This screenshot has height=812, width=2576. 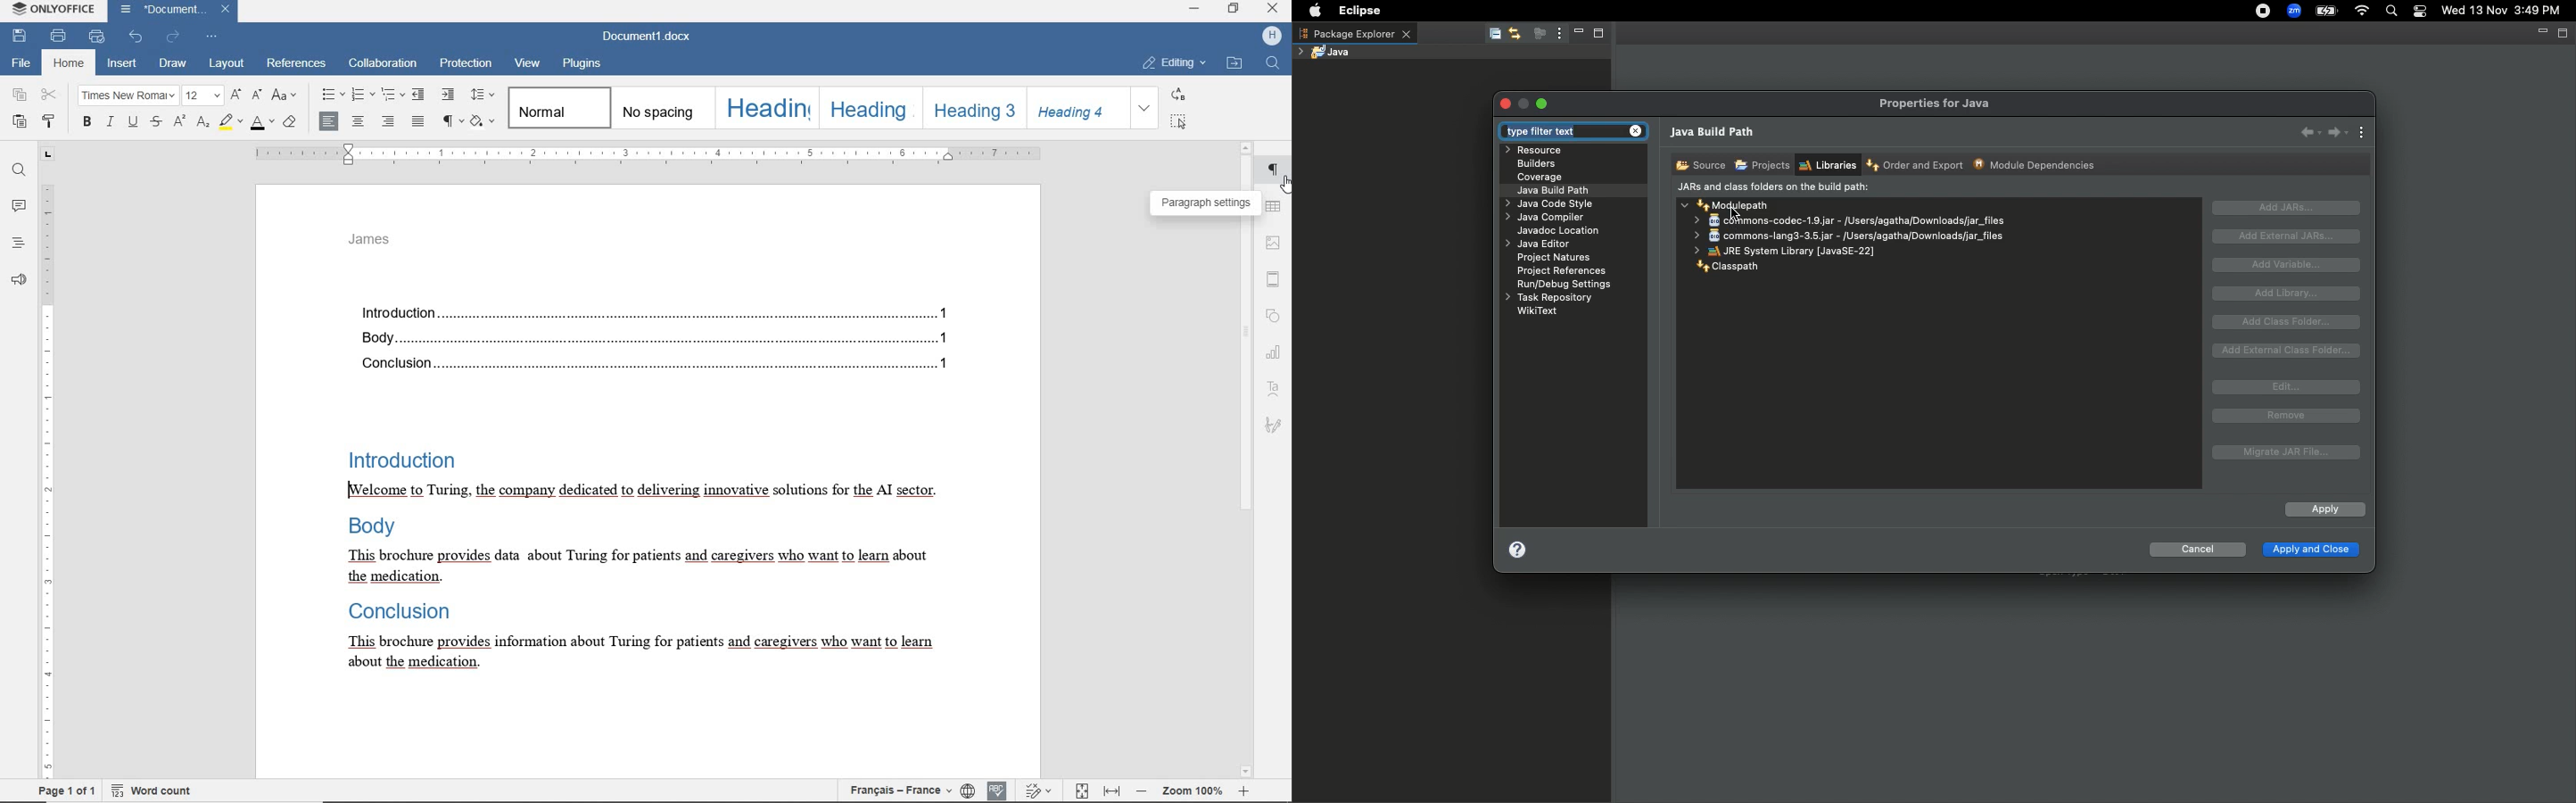 What do you see at coordinates (298, 64) in the screenshot?
I see `referenes` at bounding box center [298, 64].